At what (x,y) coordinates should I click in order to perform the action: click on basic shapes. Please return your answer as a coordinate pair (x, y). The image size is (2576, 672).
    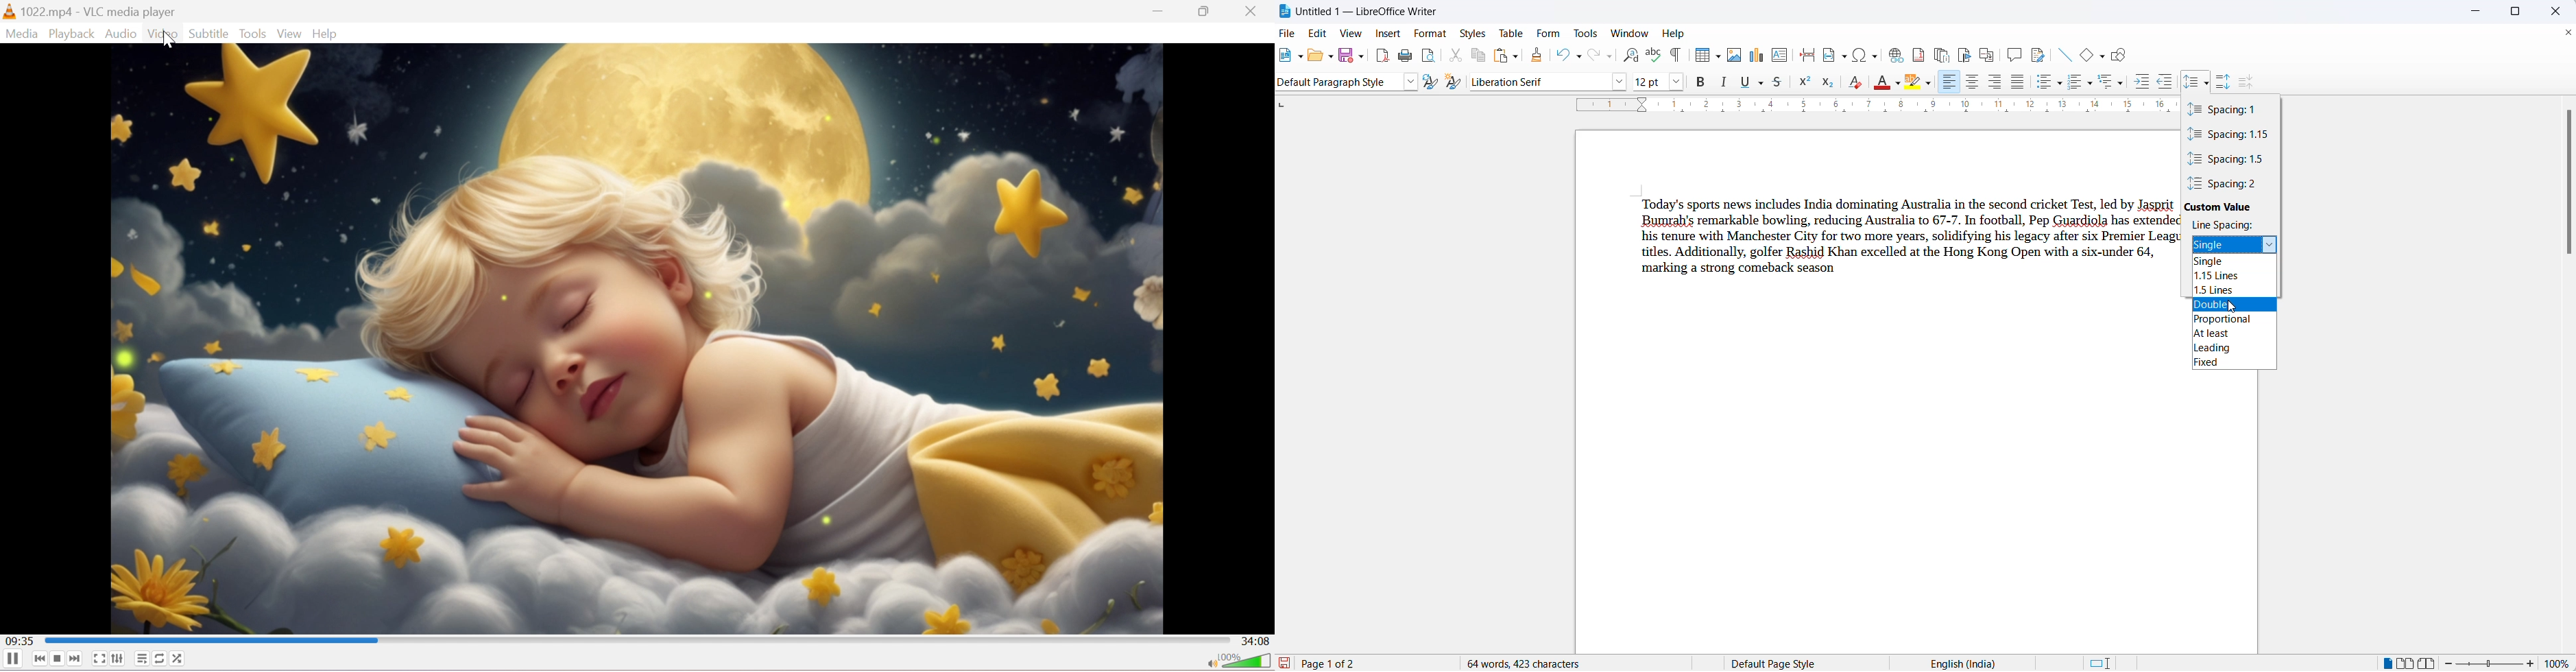
    Looking at the image, I should click on (2083, 56).